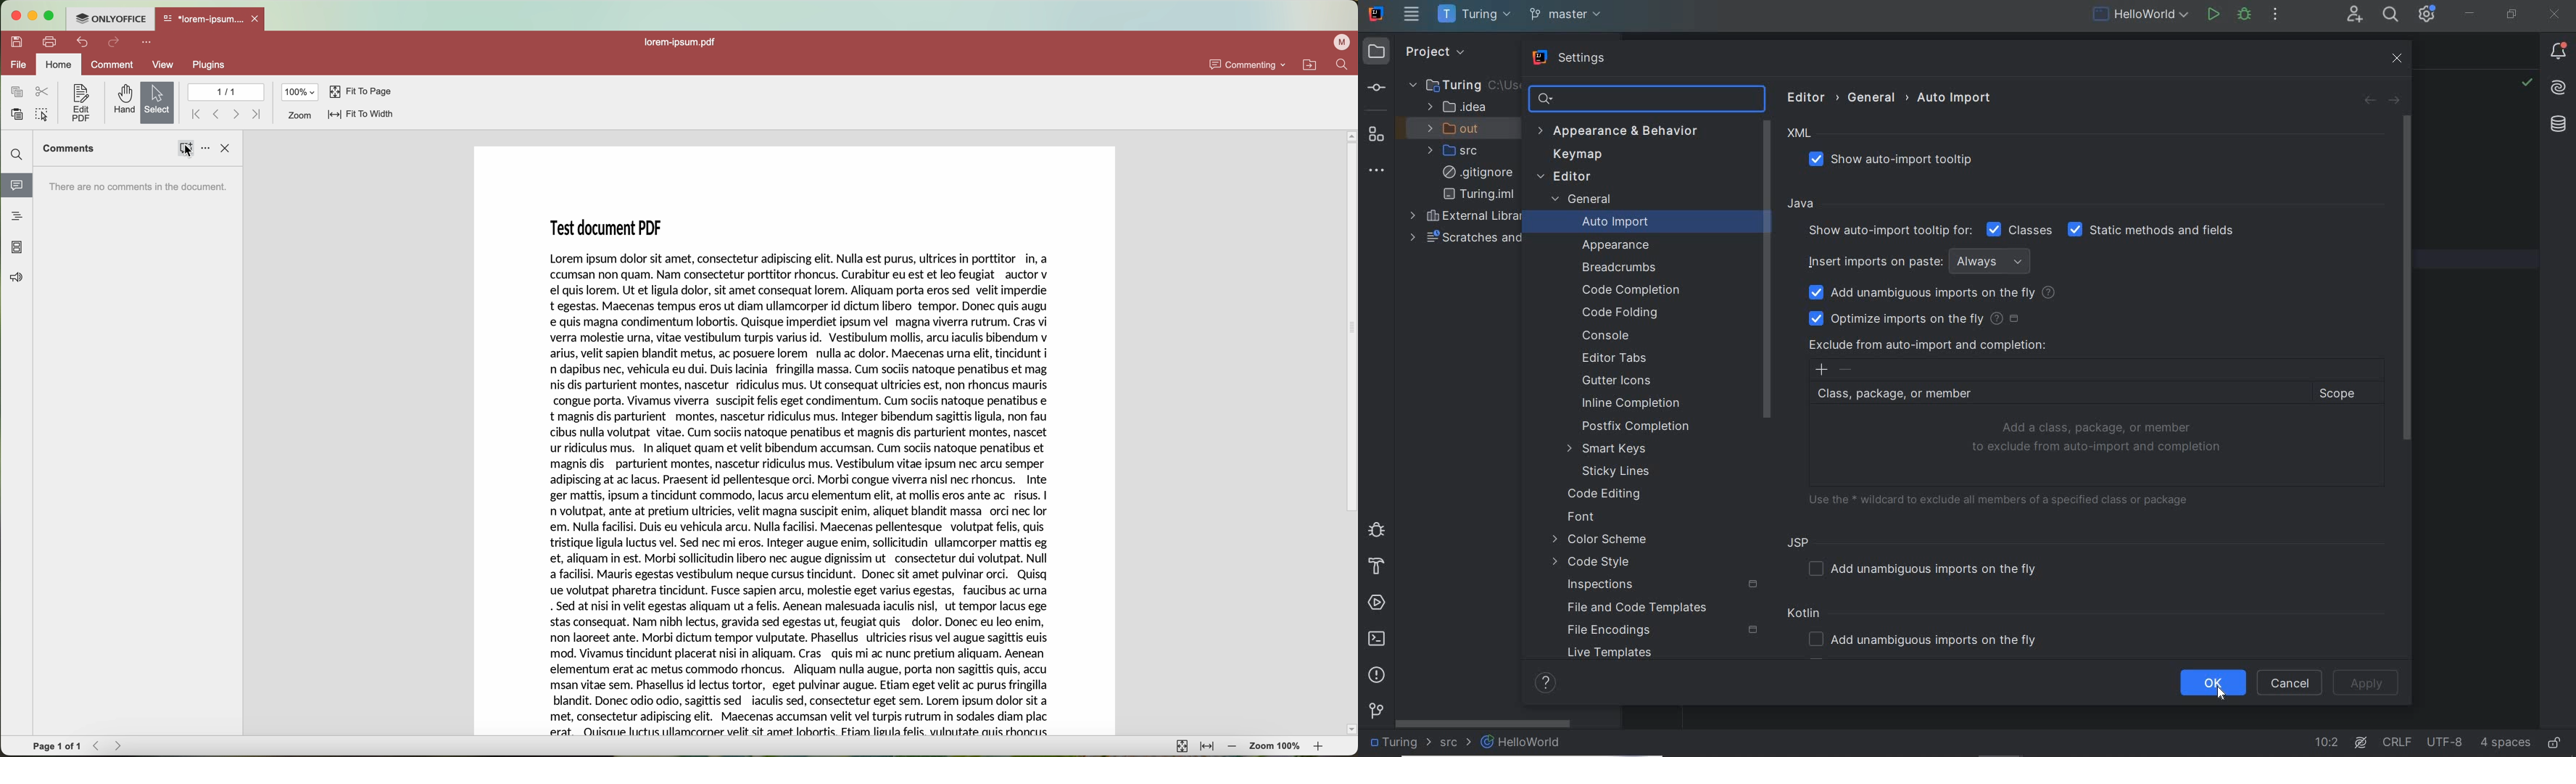 This screenshot has height=784, width=2576. Describe the element at coordinates (1802, 542) in the screenshot. I see `JSP` at that location.